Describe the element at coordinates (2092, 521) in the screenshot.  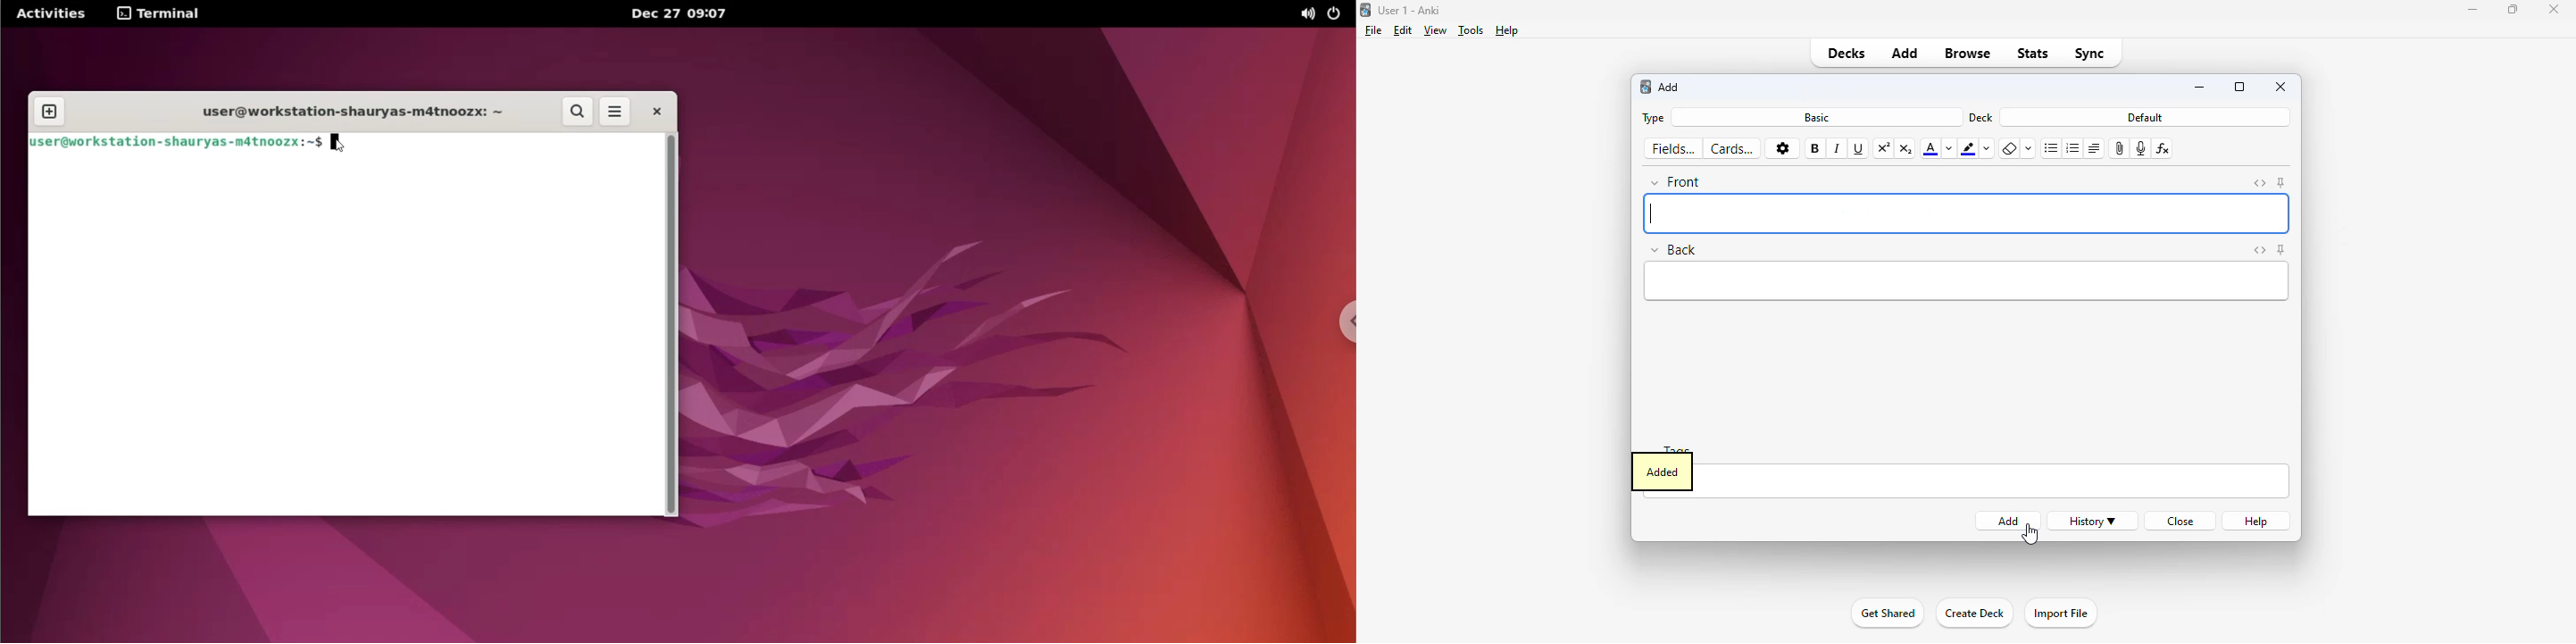
I see `history` at that location.